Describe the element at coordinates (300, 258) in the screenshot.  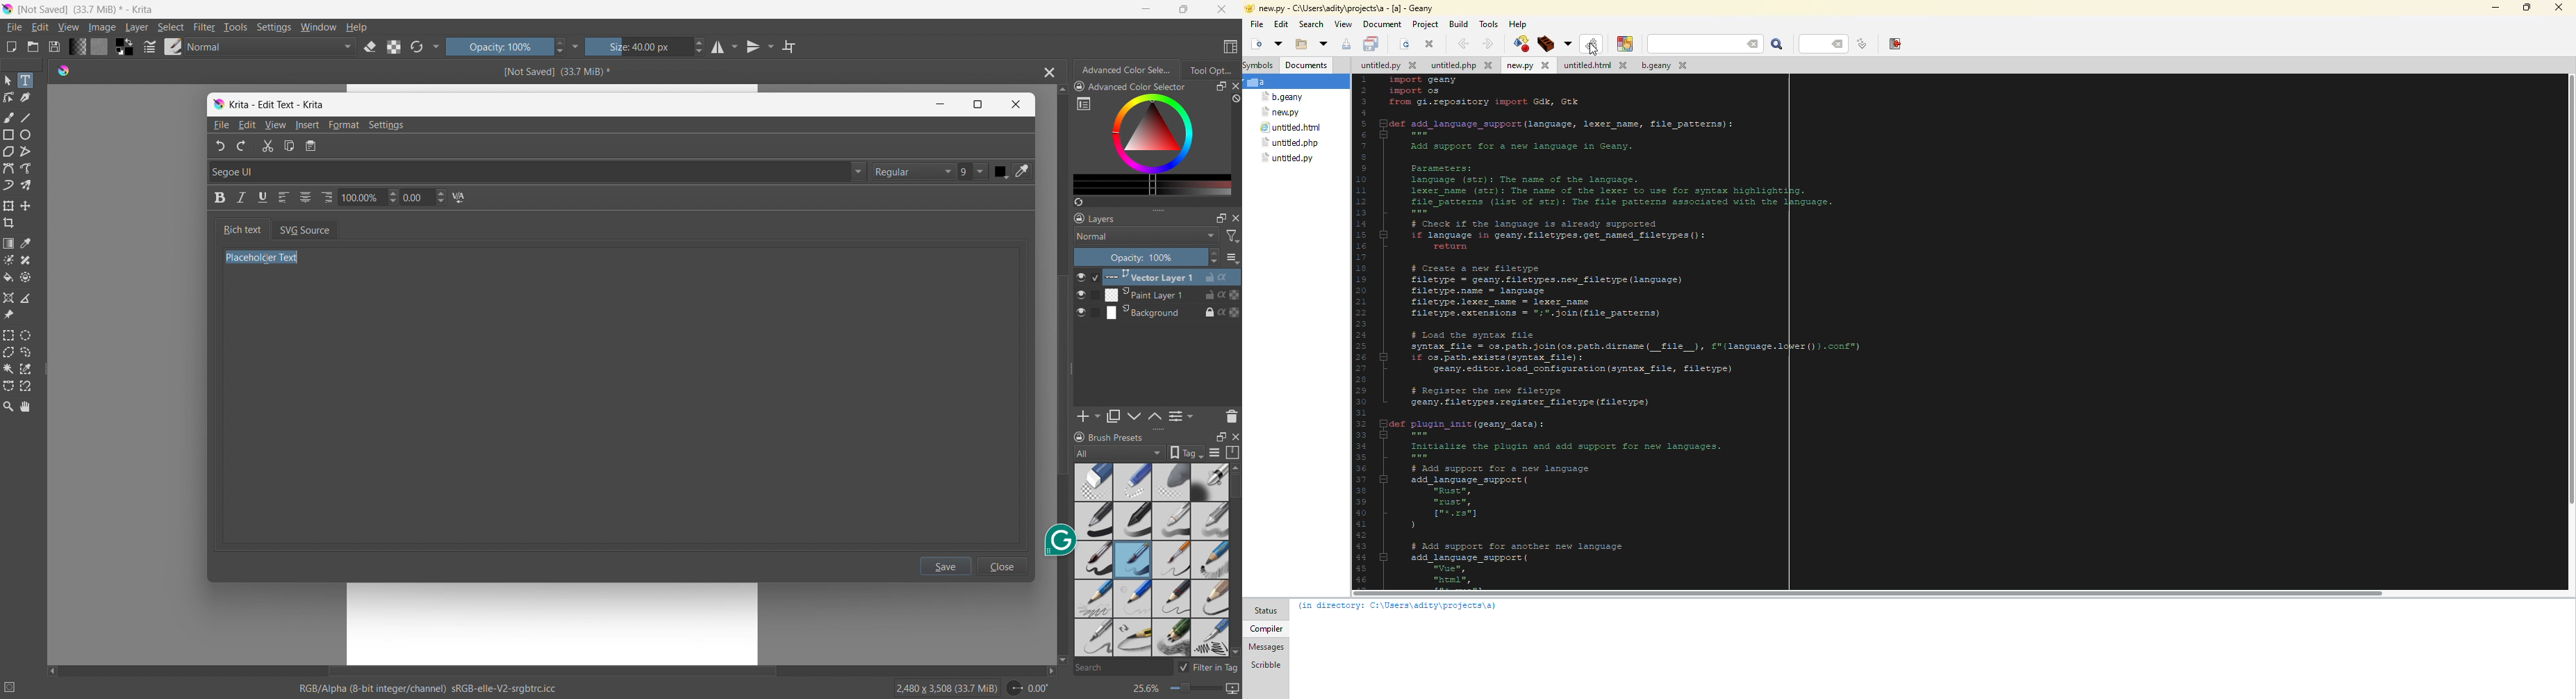
I see `Cursor` at that location.